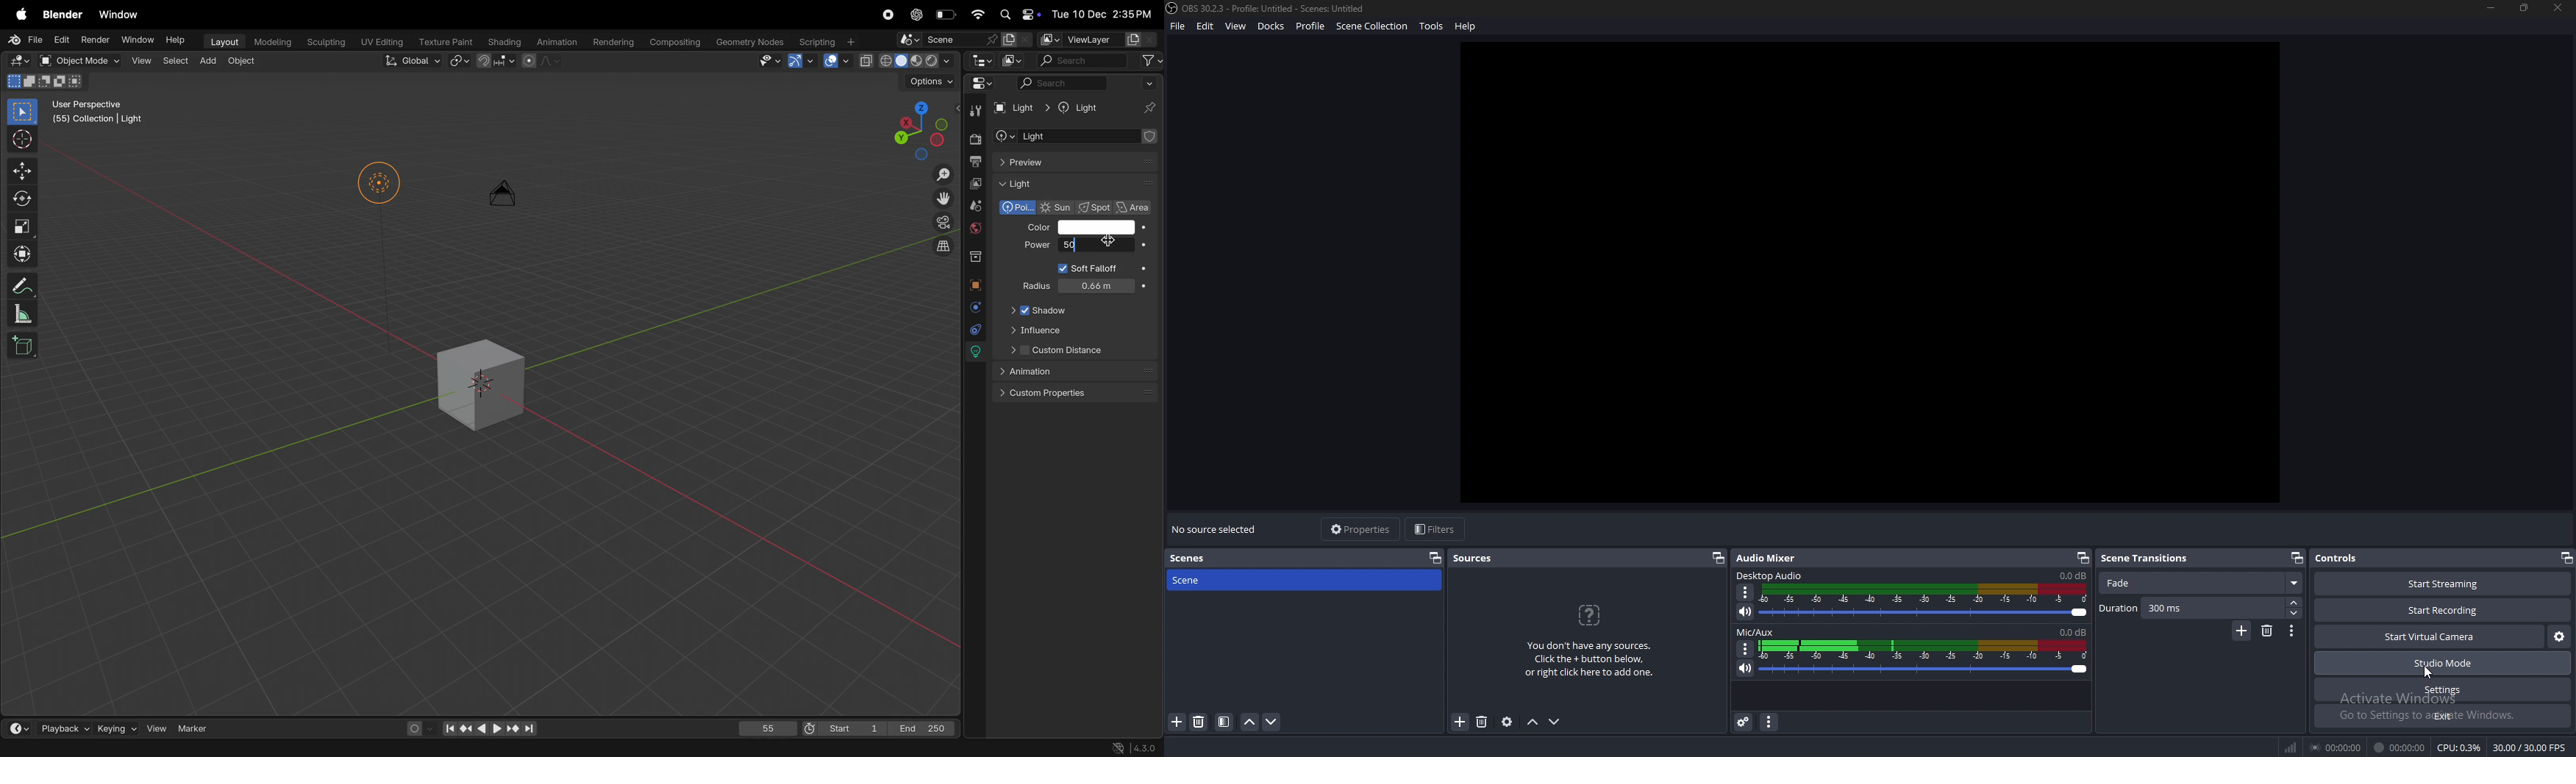 The width and height of the screenshot is (2576, 784). Describe the element at coordinates (1021, 107) in the screenshot. I see `Light` at that location.